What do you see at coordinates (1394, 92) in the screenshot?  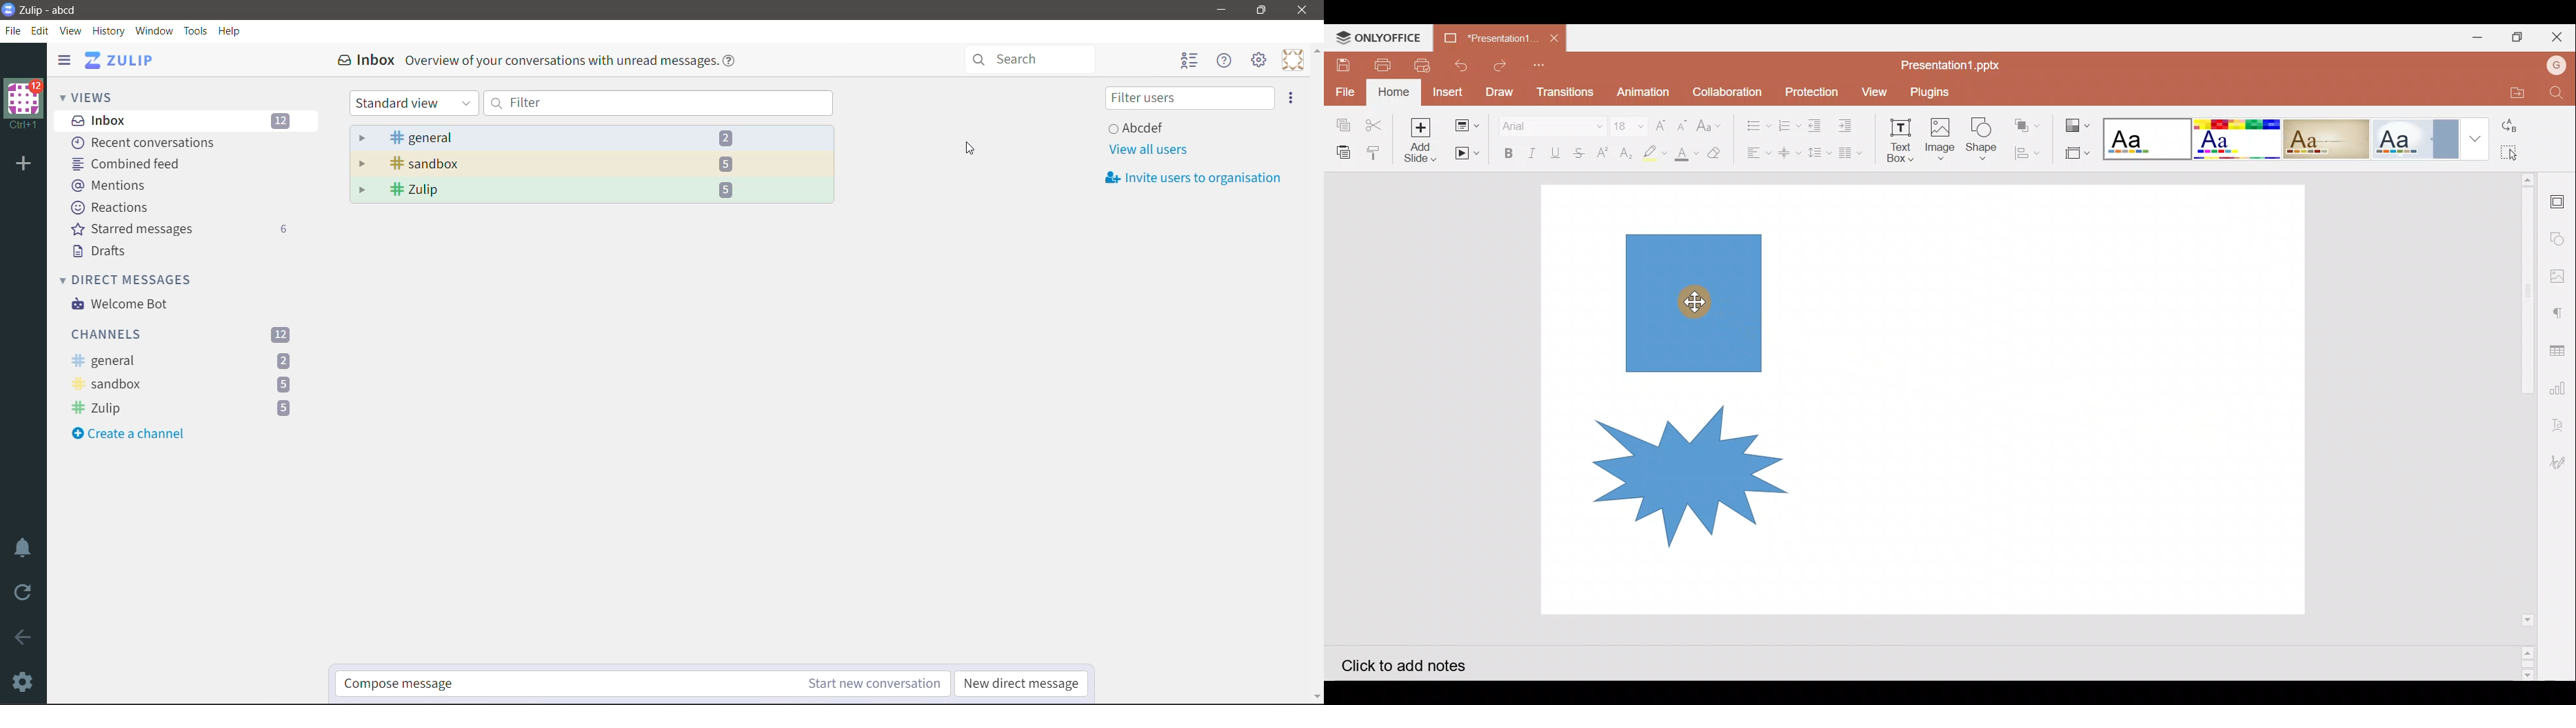 I see `Home` at bounding box center [1394, 92].